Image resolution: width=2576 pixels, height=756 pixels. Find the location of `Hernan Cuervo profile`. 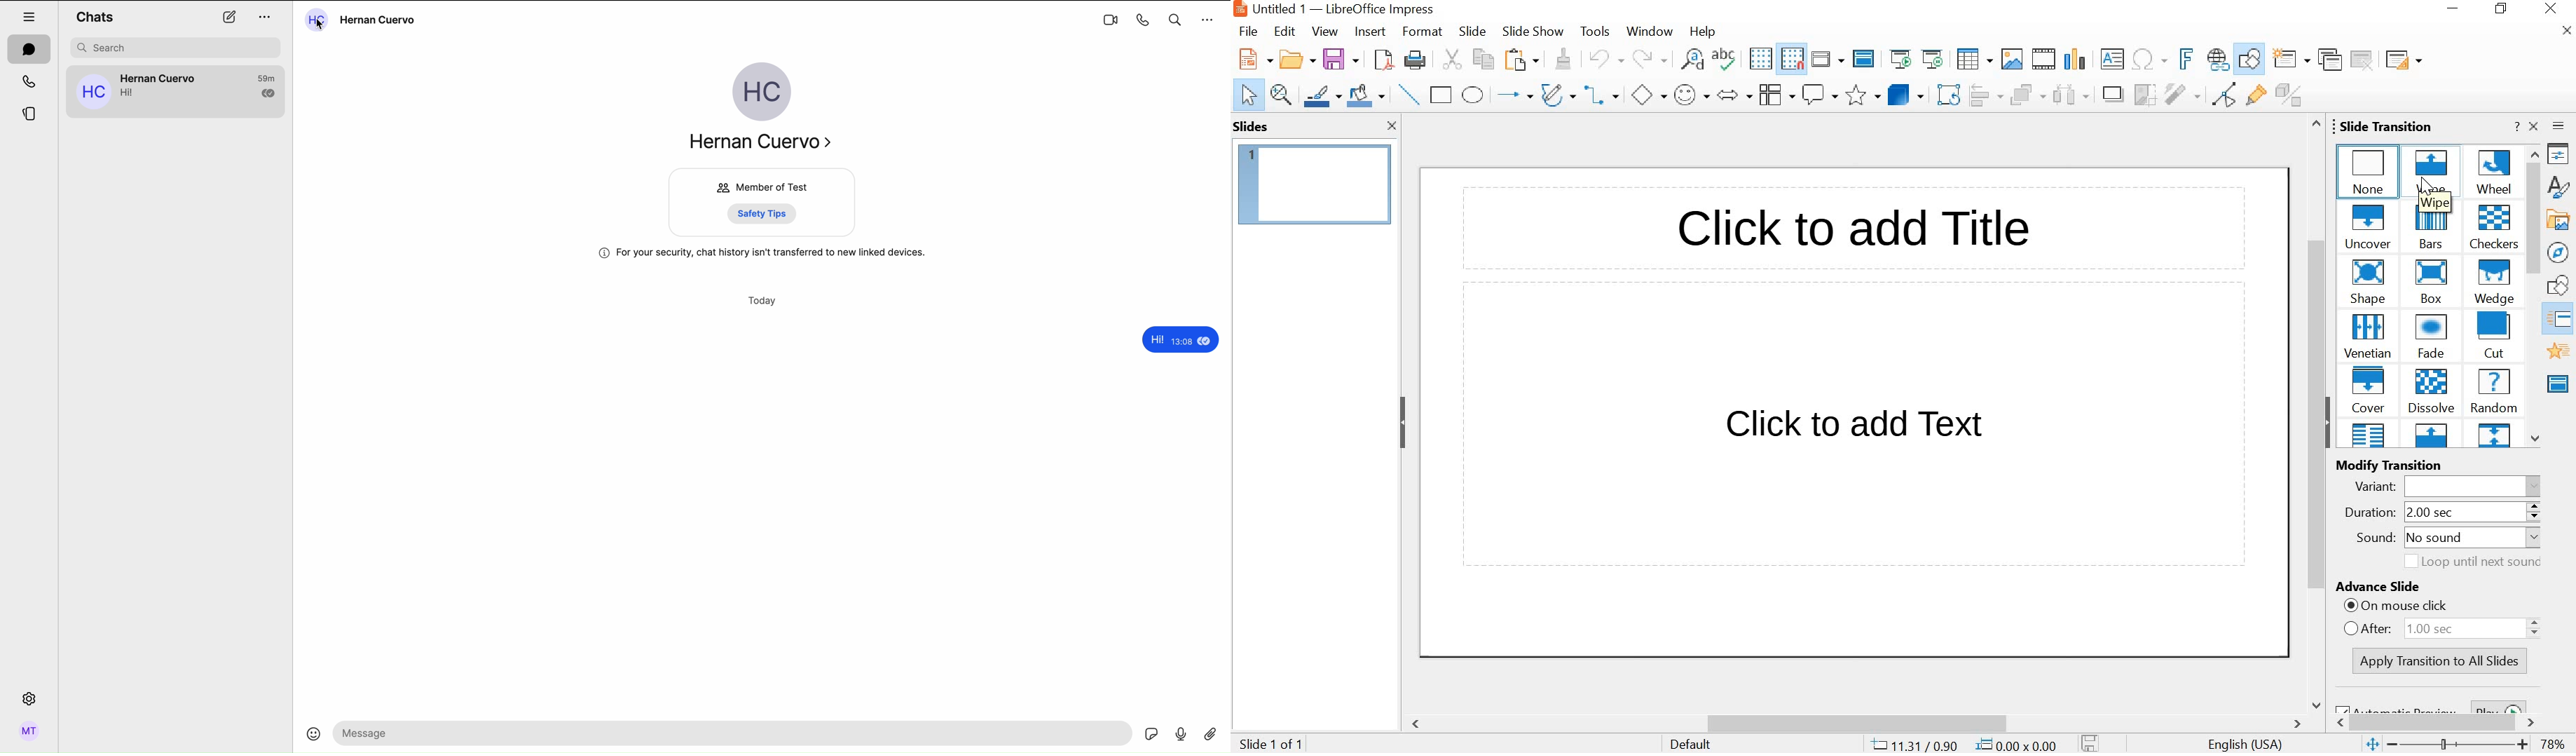

Hernan Cuervo profile is located at coordinates (755, 111).